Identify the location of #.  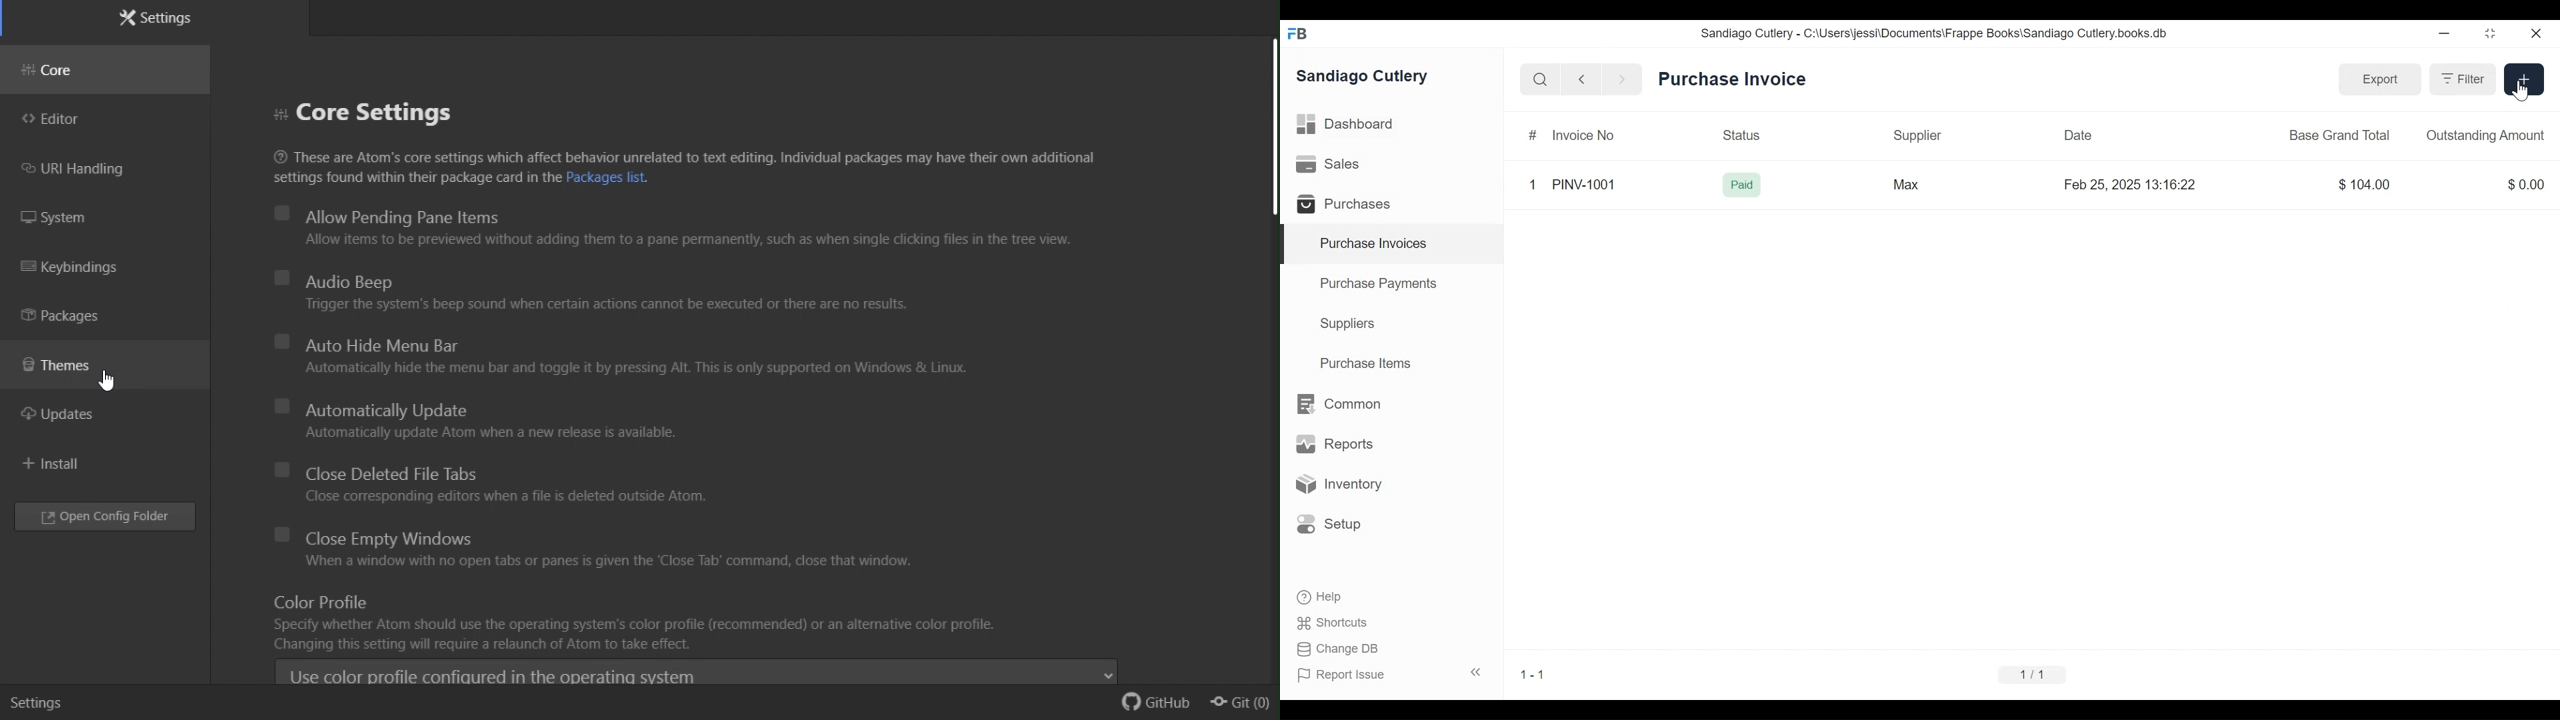
(1535, 136).